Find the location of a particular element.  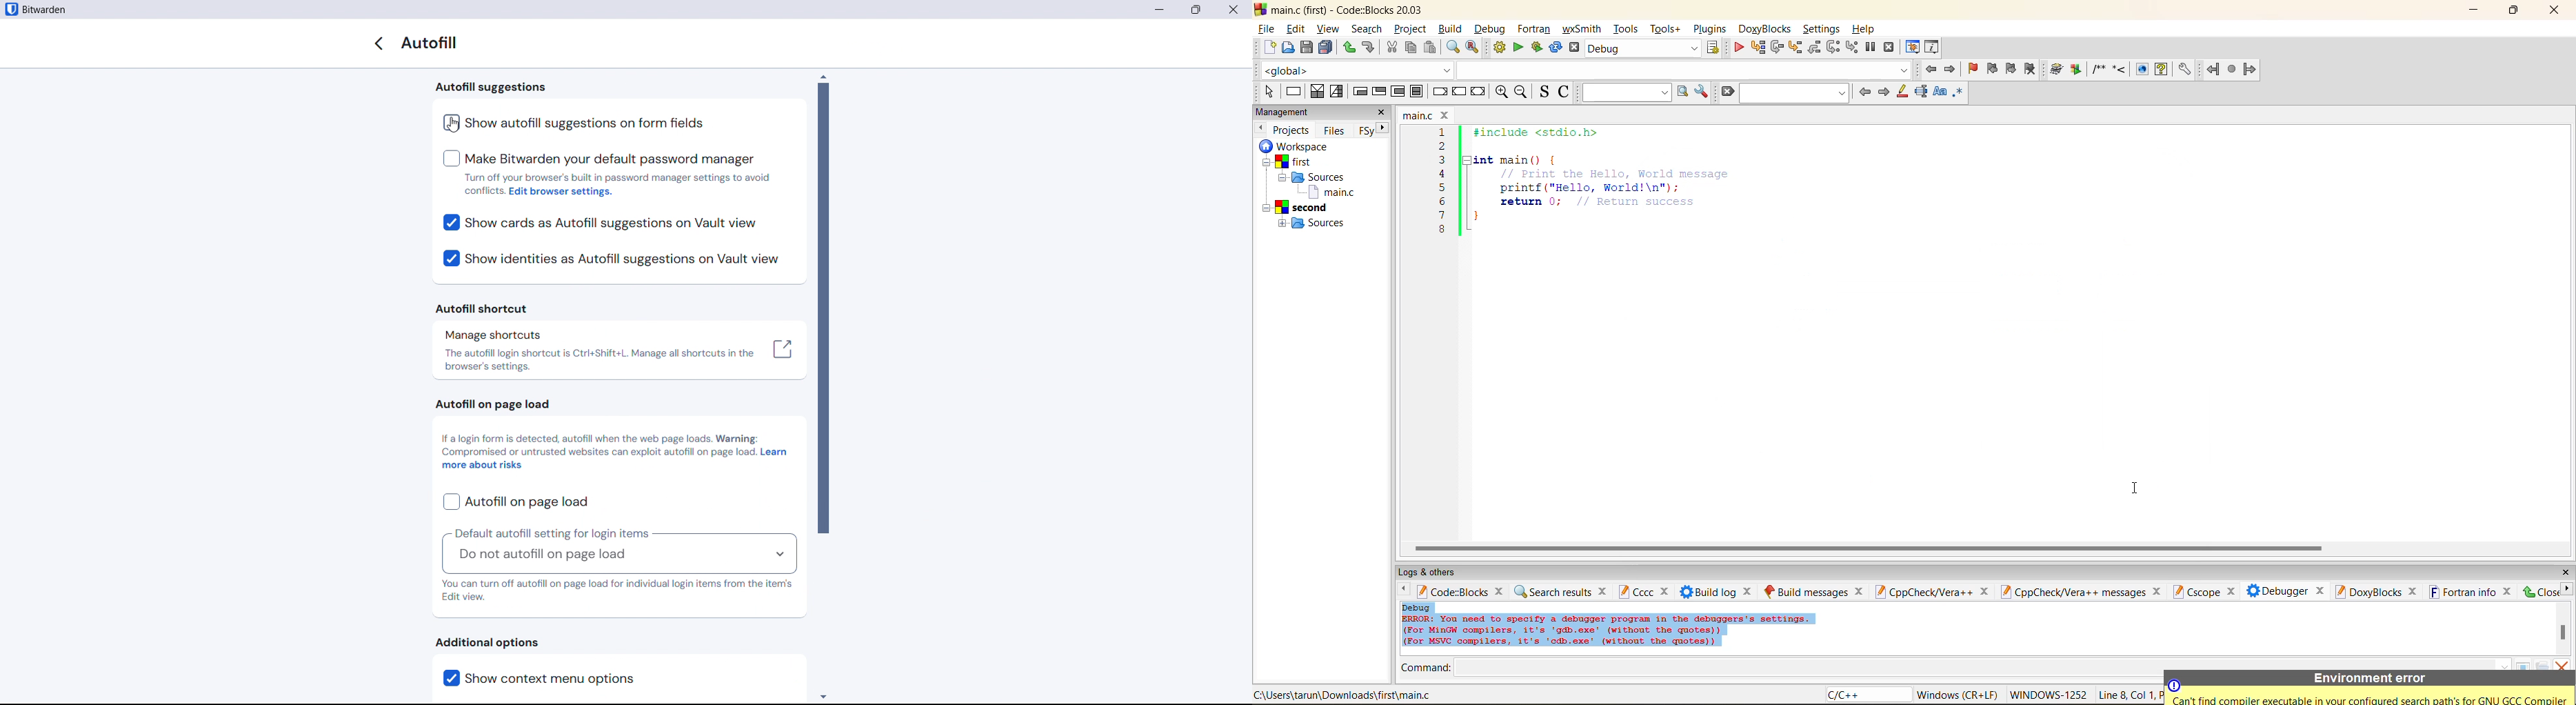

files is located at coordinates (1334, 130).